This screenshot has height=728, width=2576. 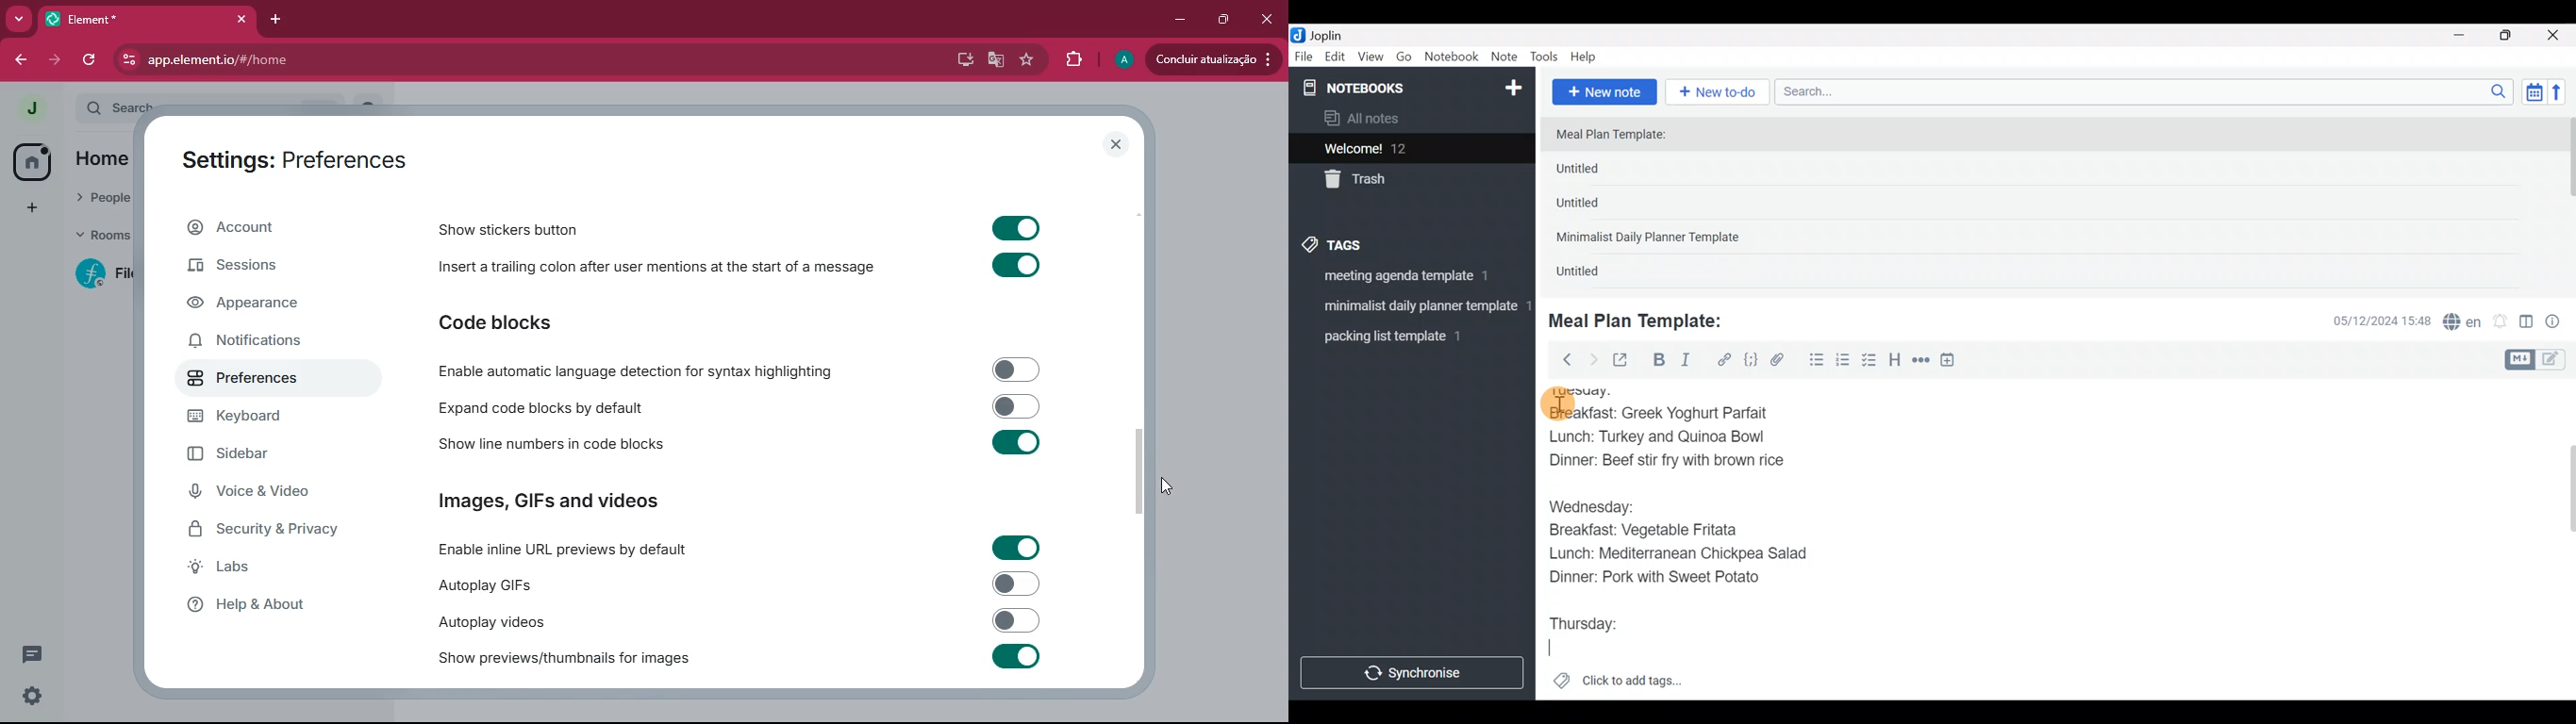 I want to click on google translate, so click(x=992, y=62).